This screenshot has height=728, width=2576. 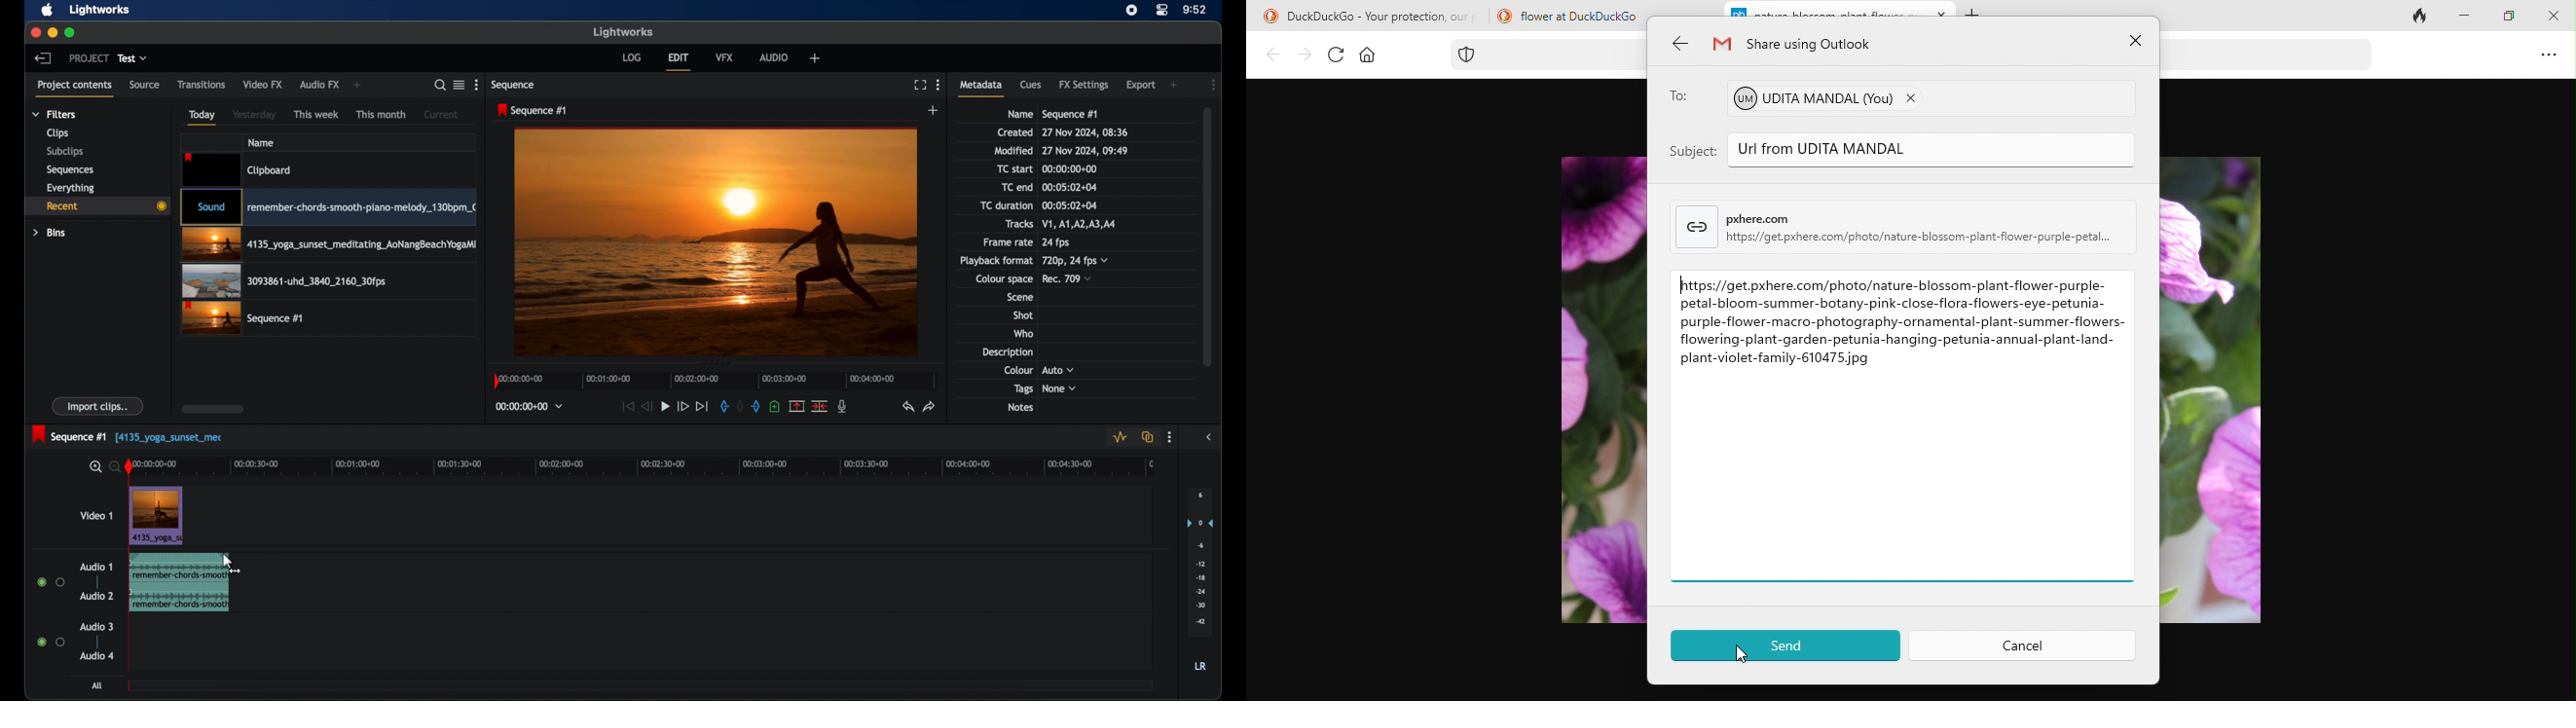 I want to click on screen recorder icon, so click(x=1132, y=10).